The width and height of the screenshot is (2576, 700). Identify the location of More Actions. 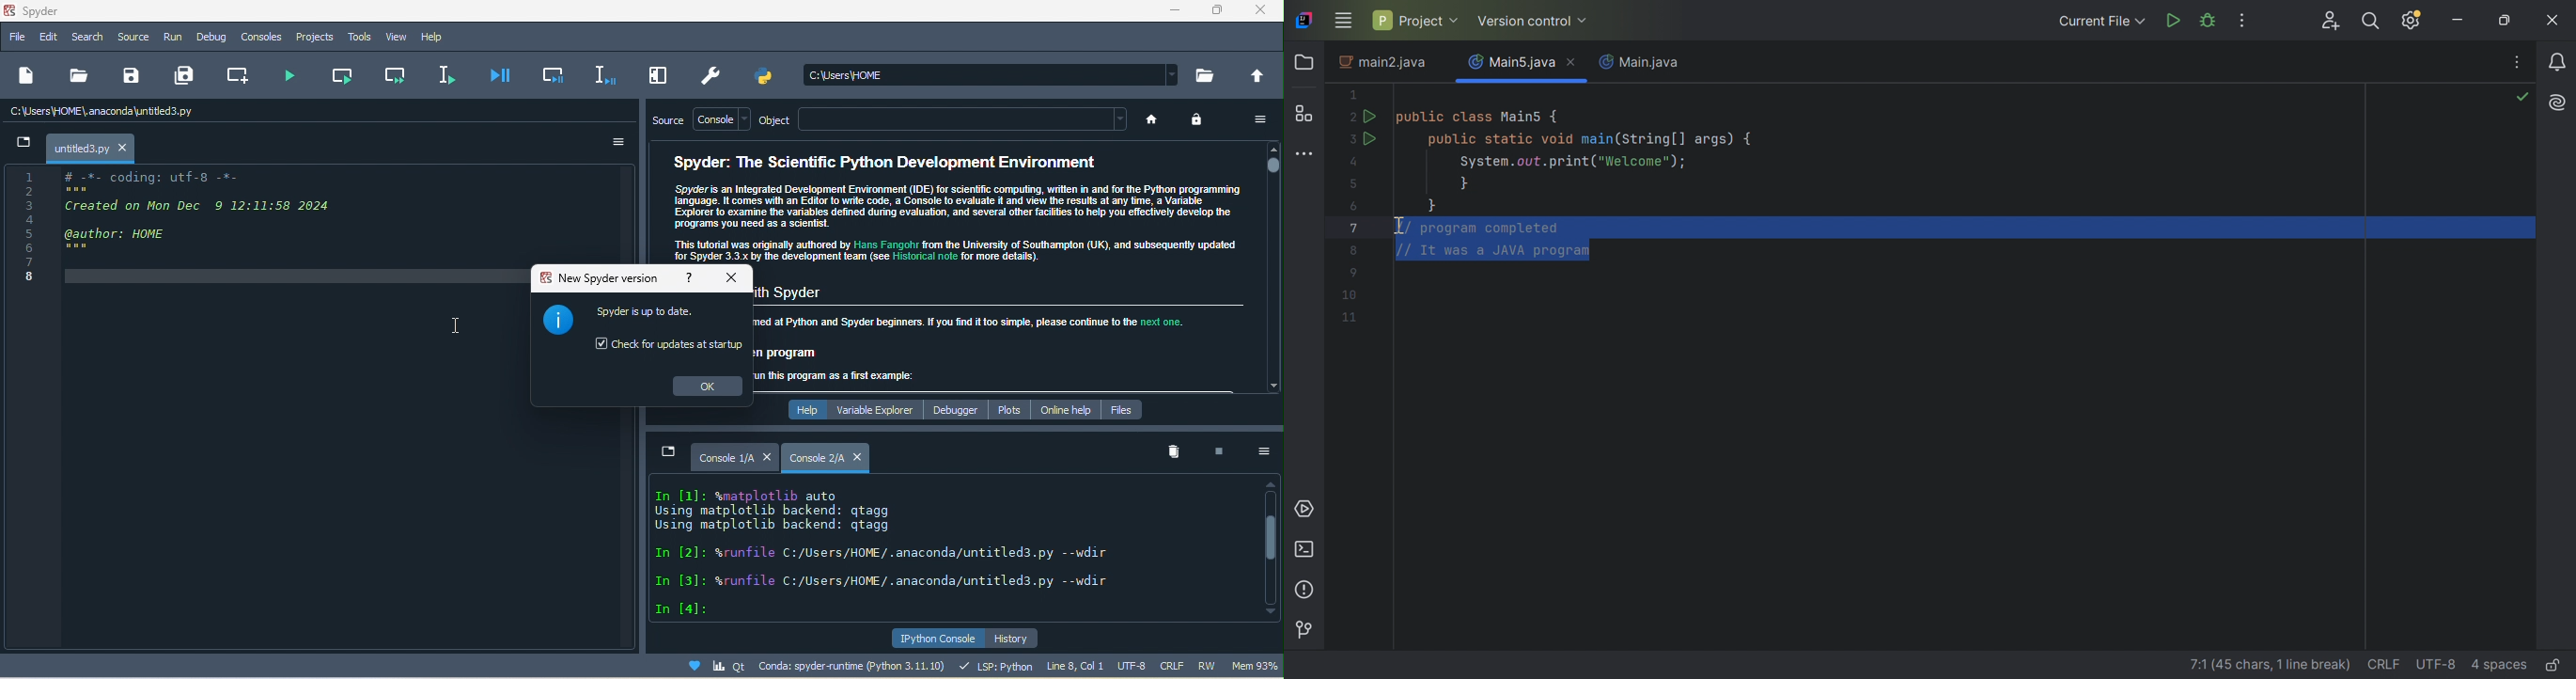
(2244, 20).